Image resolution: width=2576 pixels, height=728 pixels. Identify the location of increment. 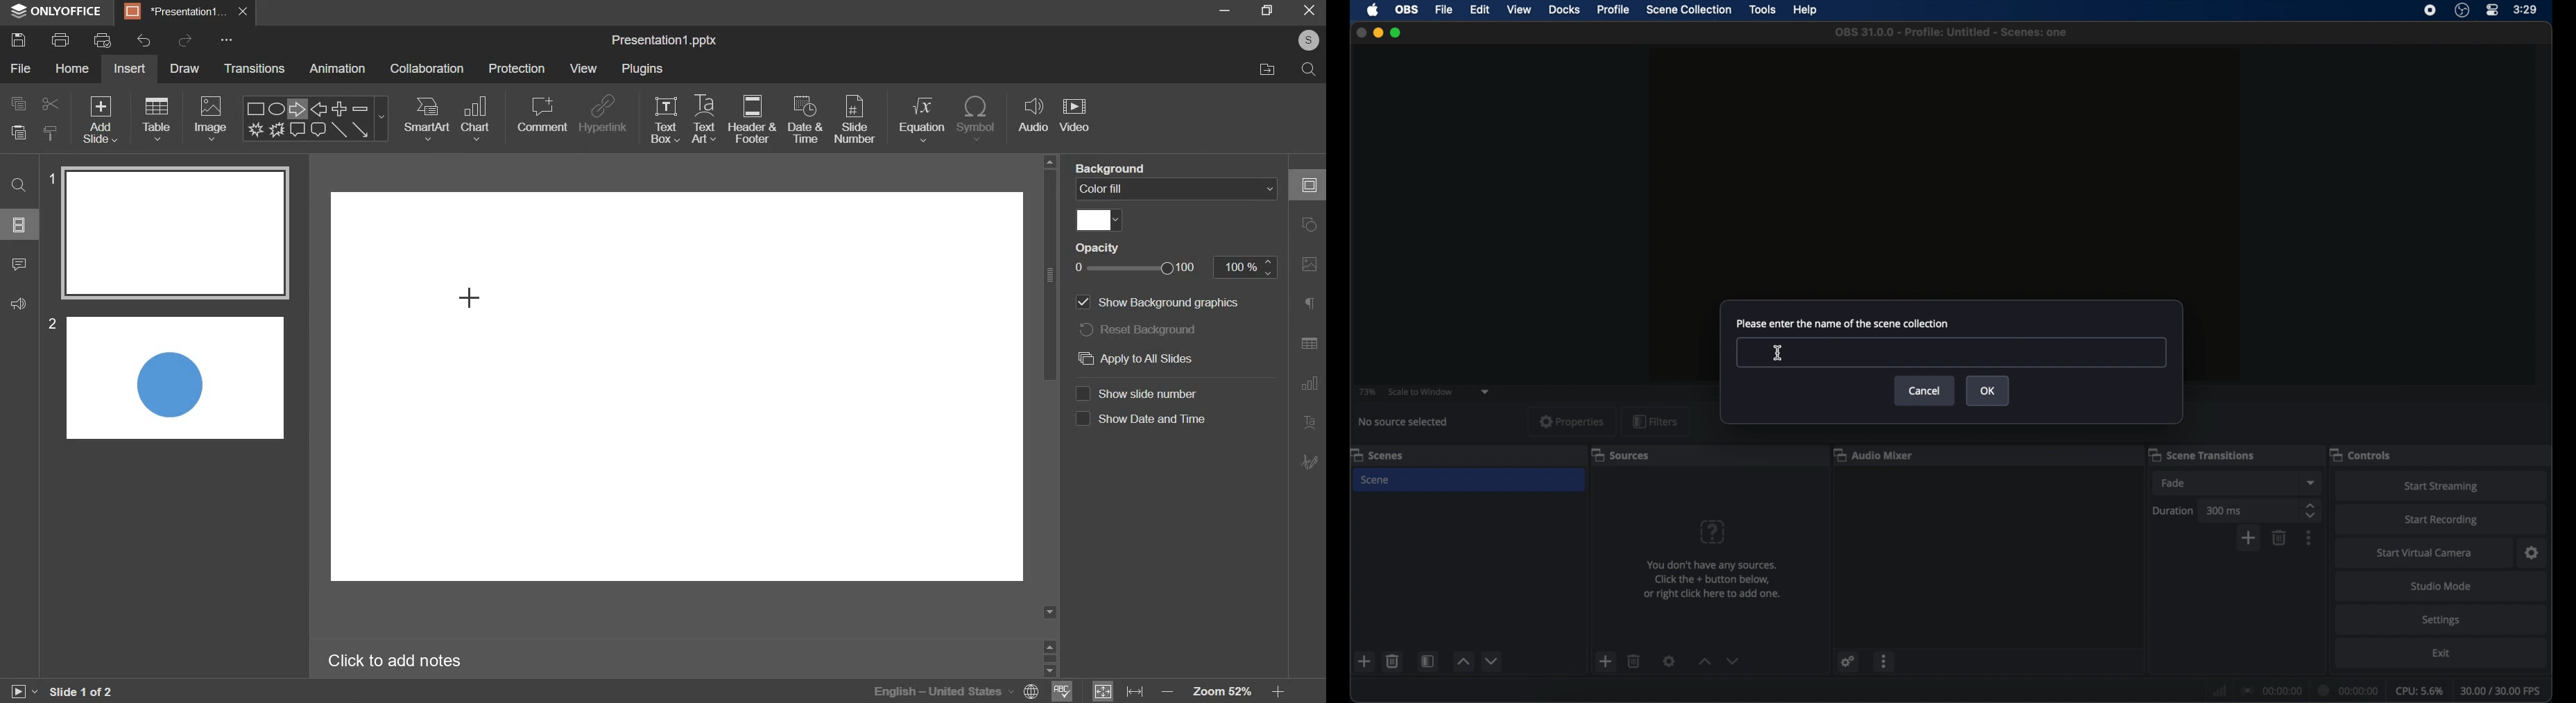
(1462, 663).